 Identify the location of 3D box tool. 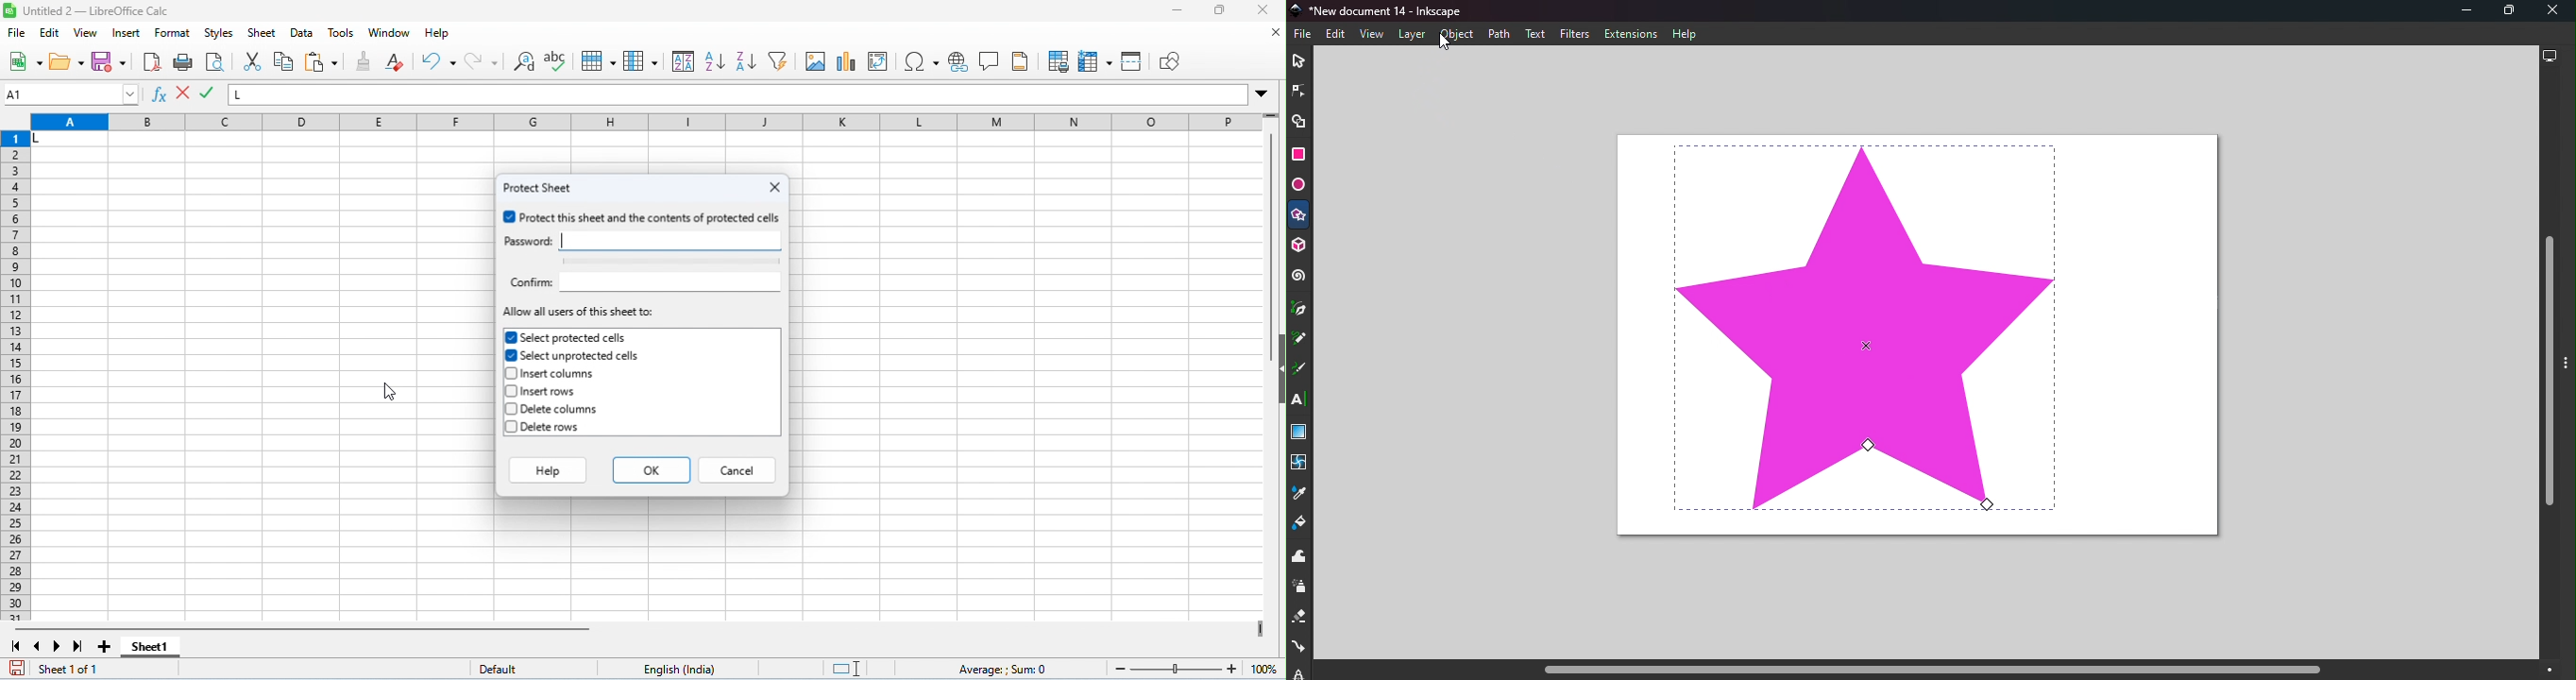
(1301, 246).